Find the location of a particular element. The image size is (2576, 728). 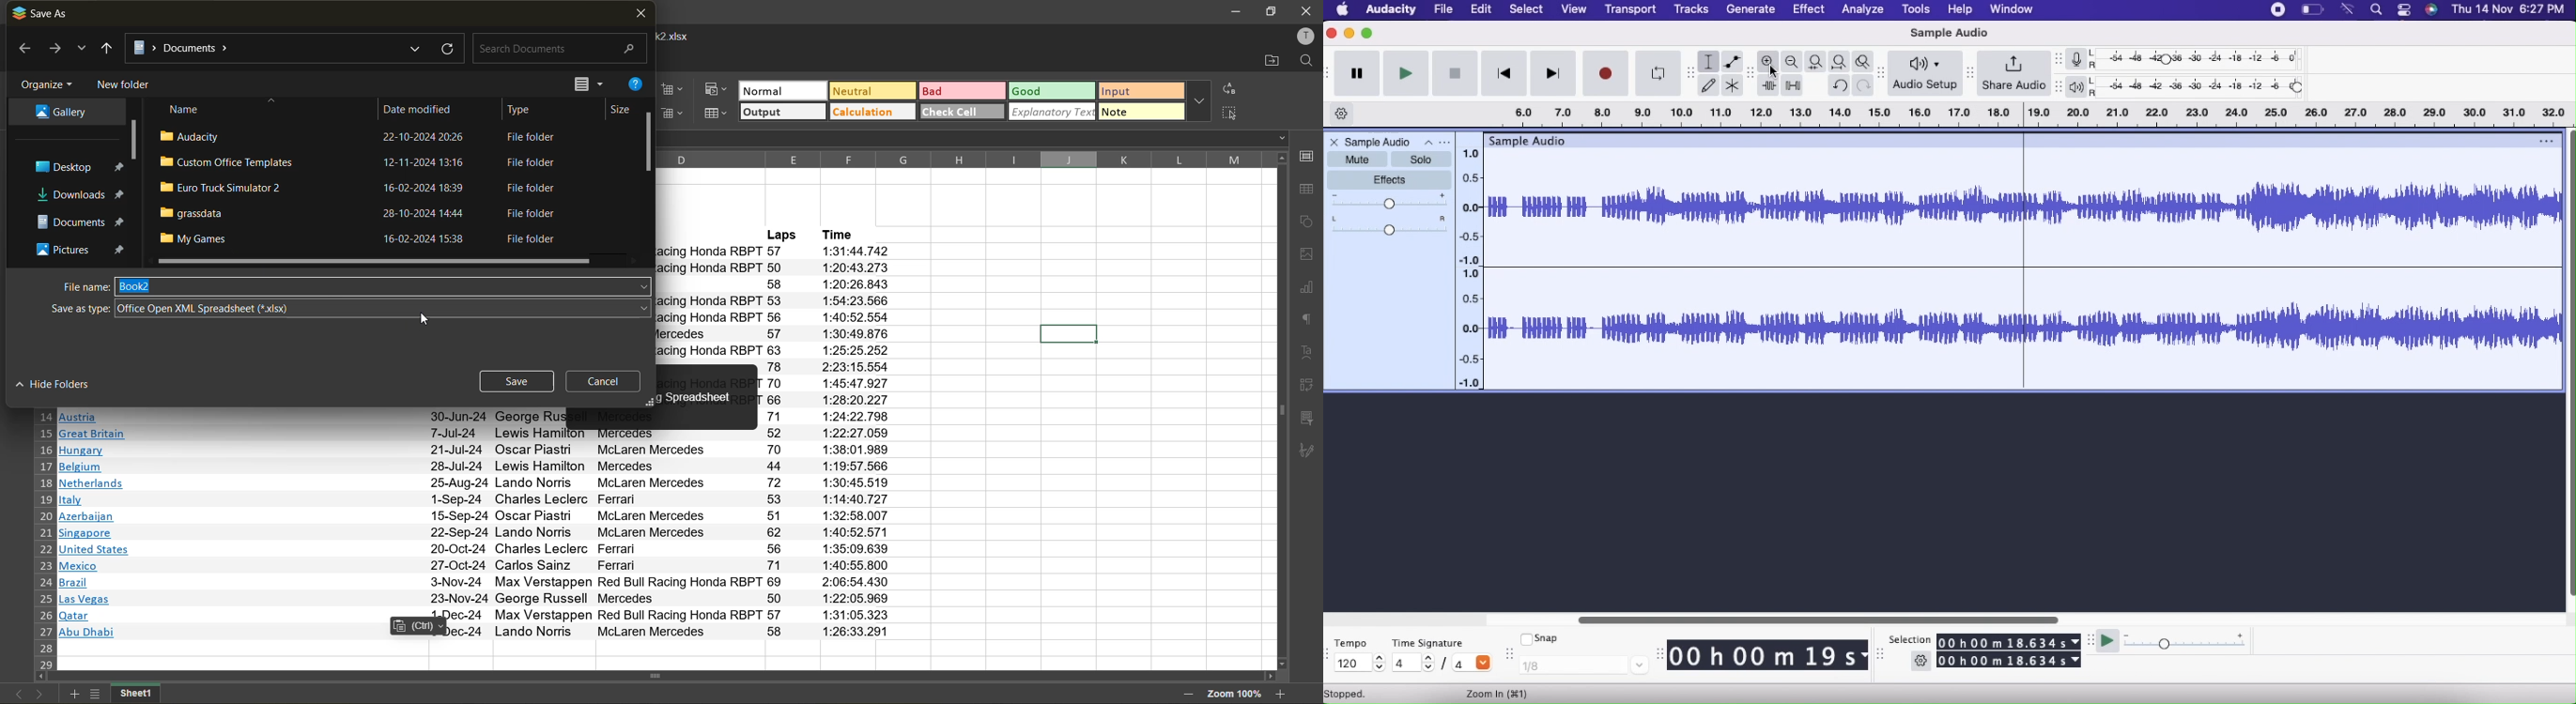

Play is located at coordinates (1407, 74).